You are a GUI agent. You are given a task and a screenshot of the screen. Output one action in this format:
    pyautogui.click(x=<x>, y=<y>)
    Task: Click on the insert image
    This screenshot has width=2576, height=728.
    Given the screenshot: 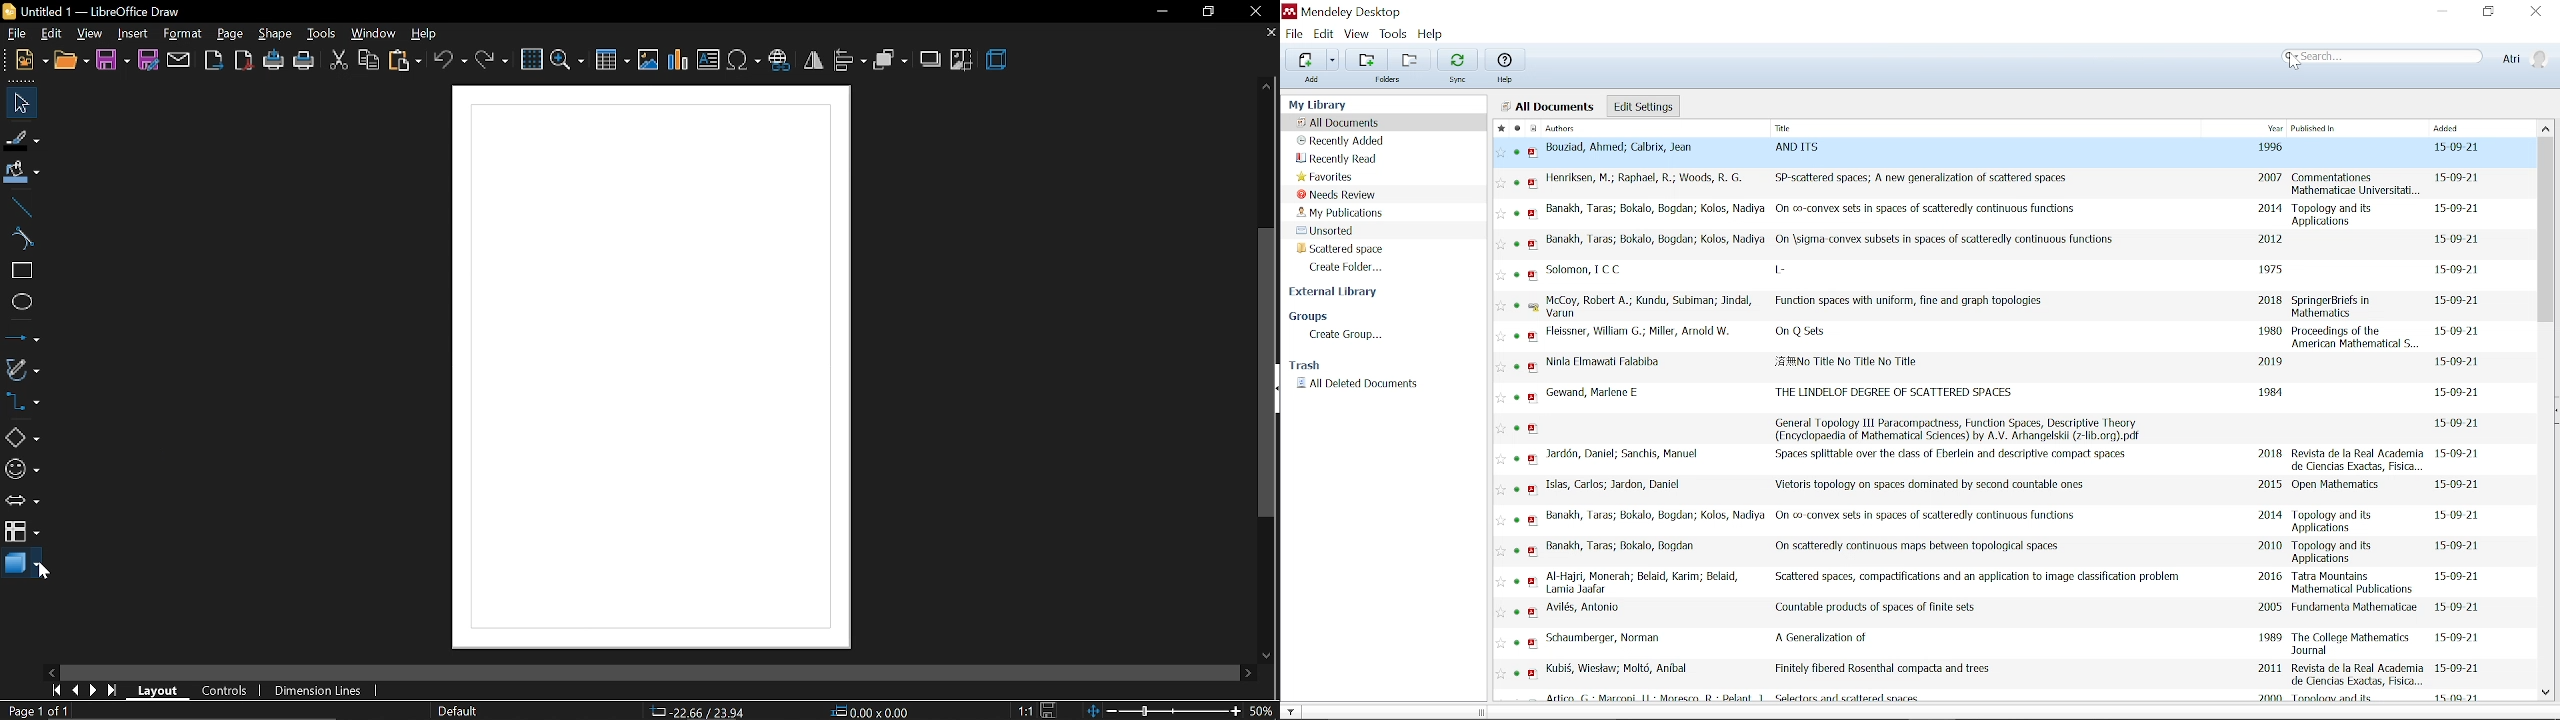 What is the action you would take?
    pyautogui.click(x=648, y=59)
    